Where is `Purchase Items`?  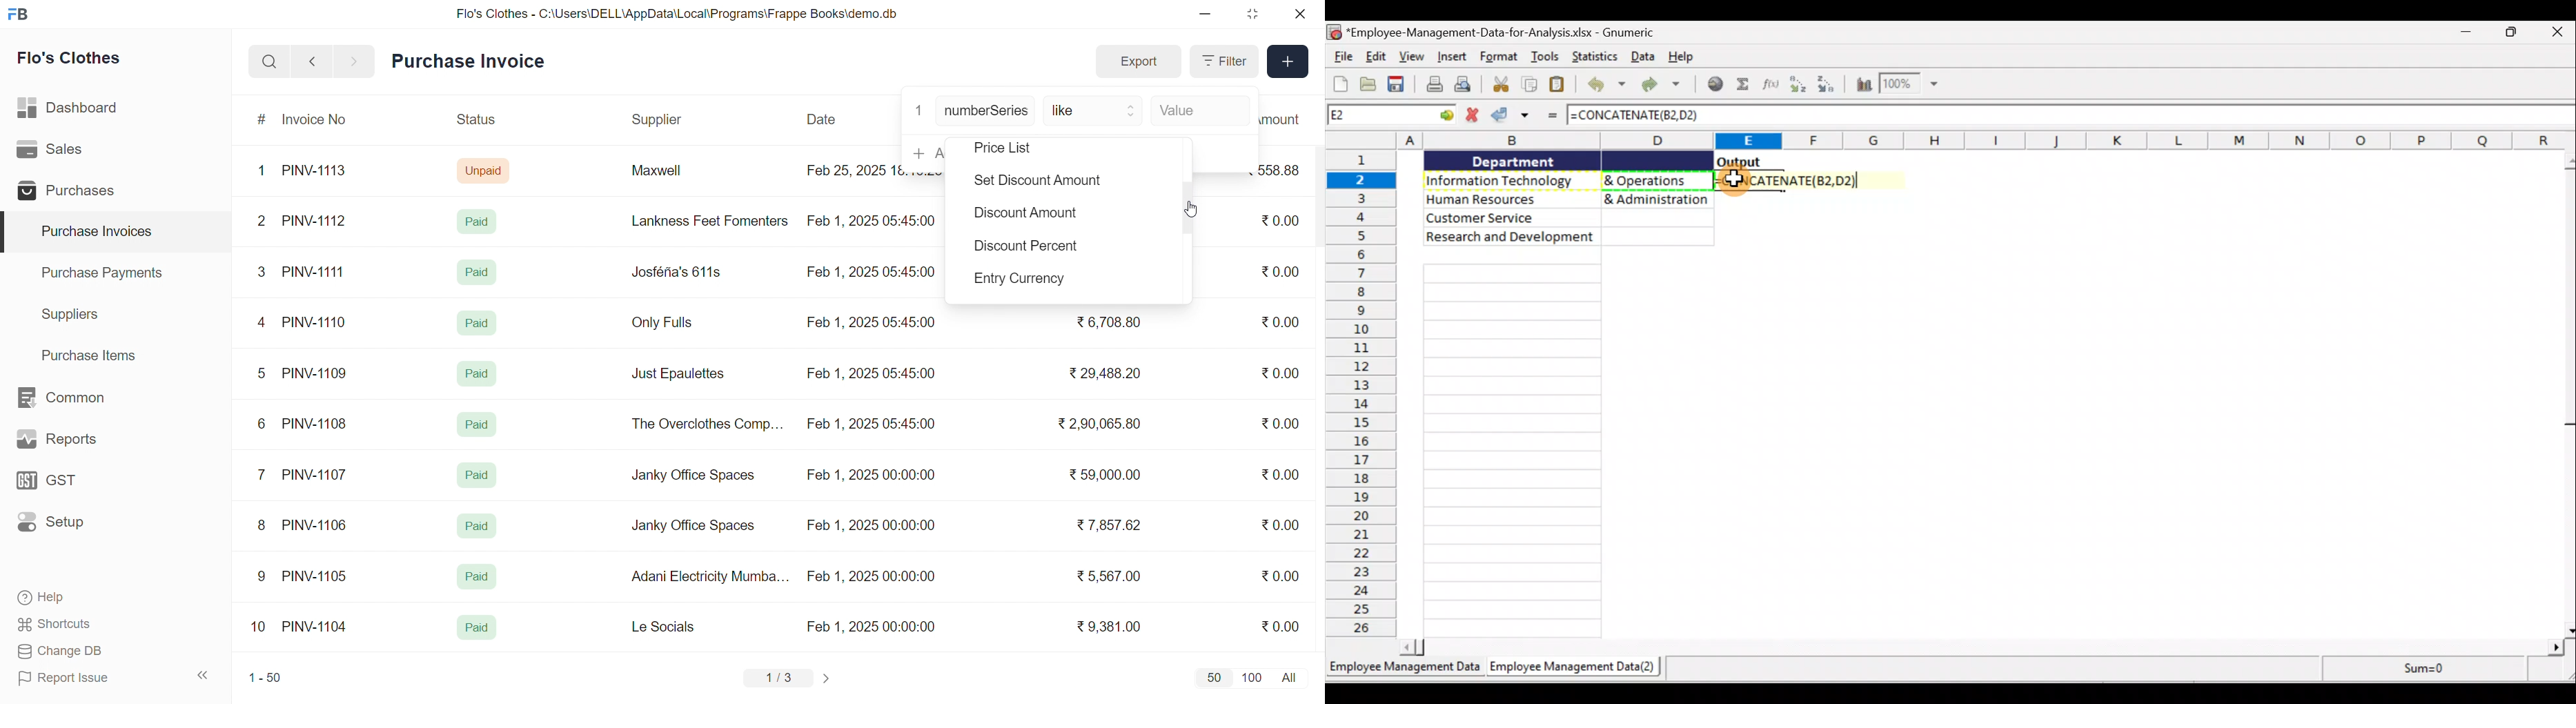 Purchase Items is located at coordinates (94, 353).